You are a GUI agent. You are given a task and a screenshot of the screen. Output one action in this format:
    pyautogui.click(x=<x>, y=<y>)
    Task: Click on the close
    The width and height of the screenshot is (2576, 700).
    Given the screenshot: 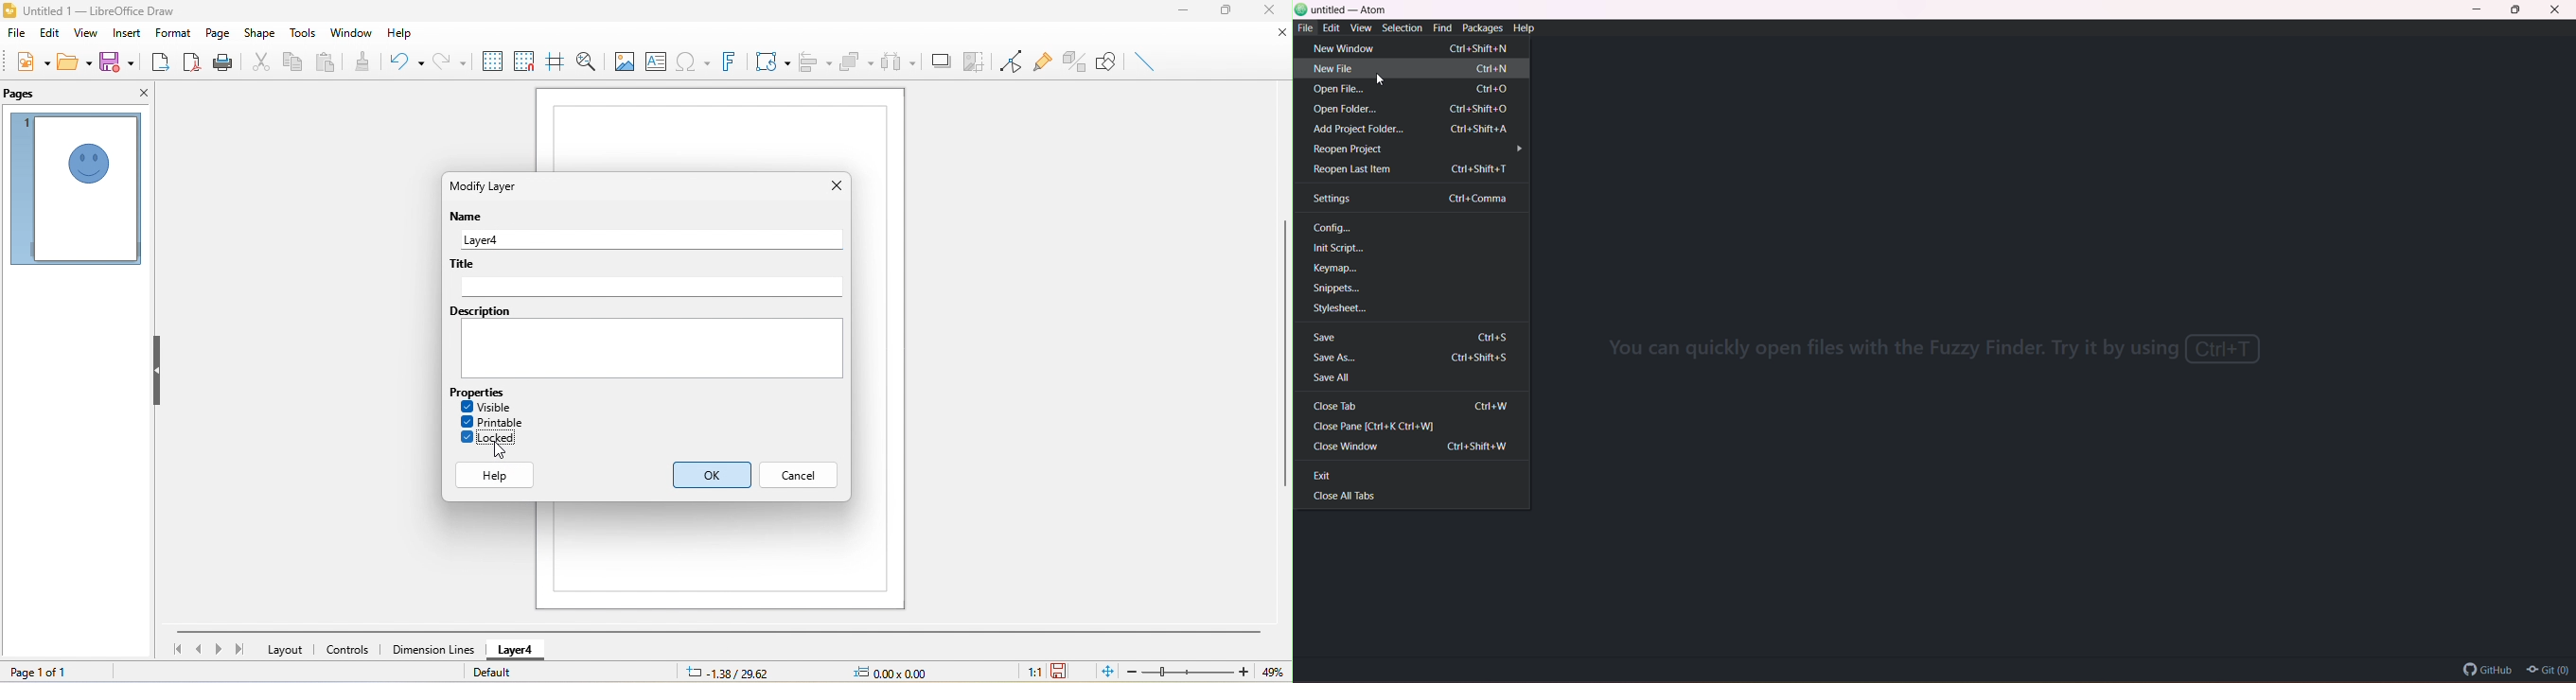 What is the action you would take?
    pyautogui.click(x=1274, y=35)
    